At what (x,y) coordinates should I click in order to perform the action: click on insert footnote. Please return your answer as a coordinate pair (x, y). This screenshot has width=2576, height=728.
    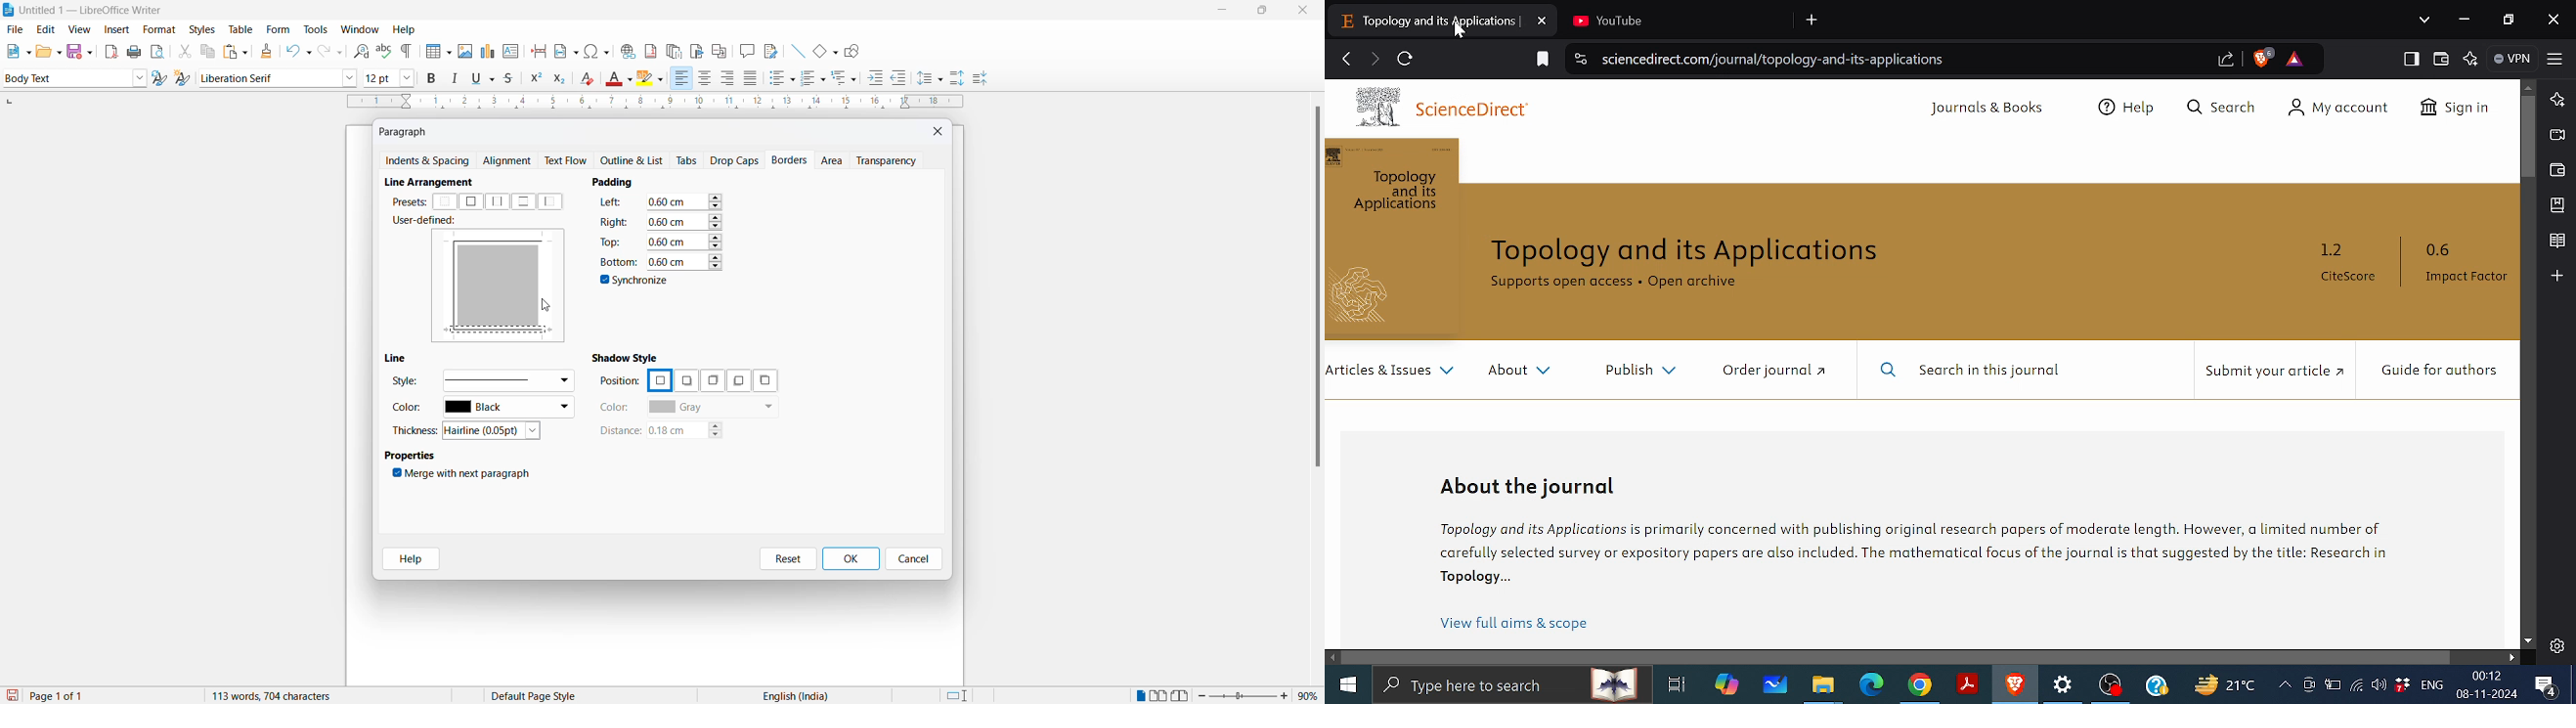
    Looking at the image, I should click on (647, 48).